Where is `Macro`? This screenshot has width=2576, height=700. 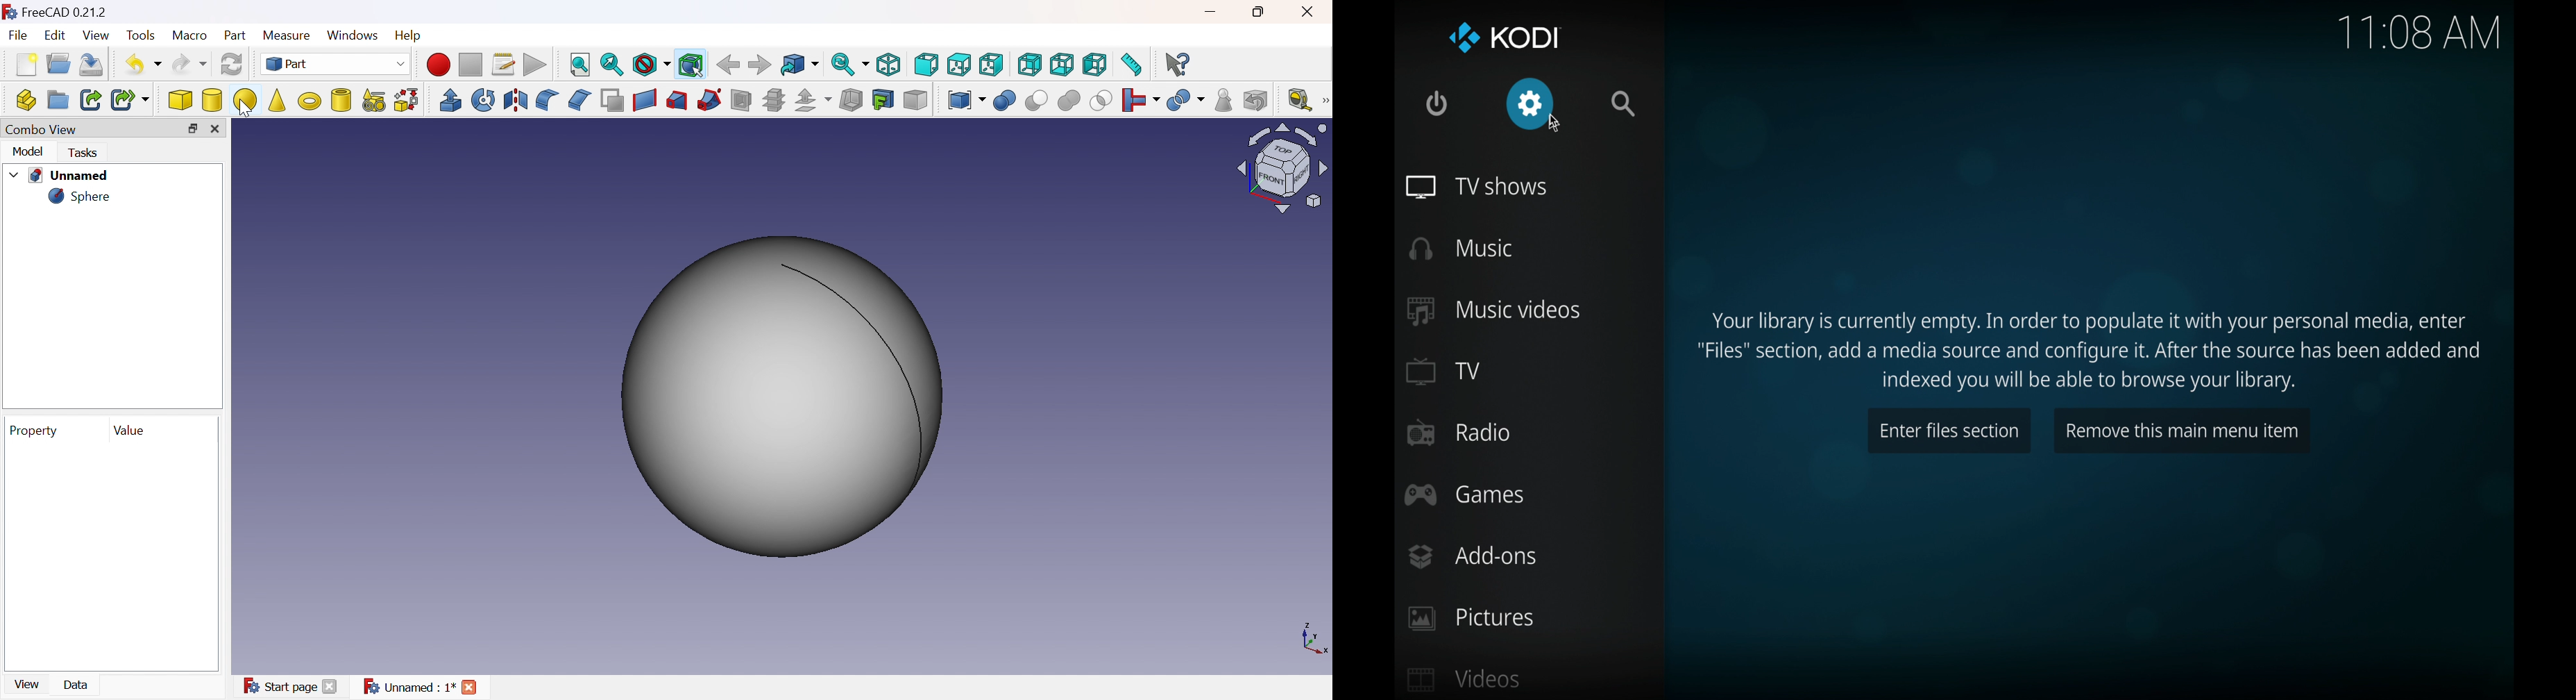
Macro is located at coordinates (190, 35).